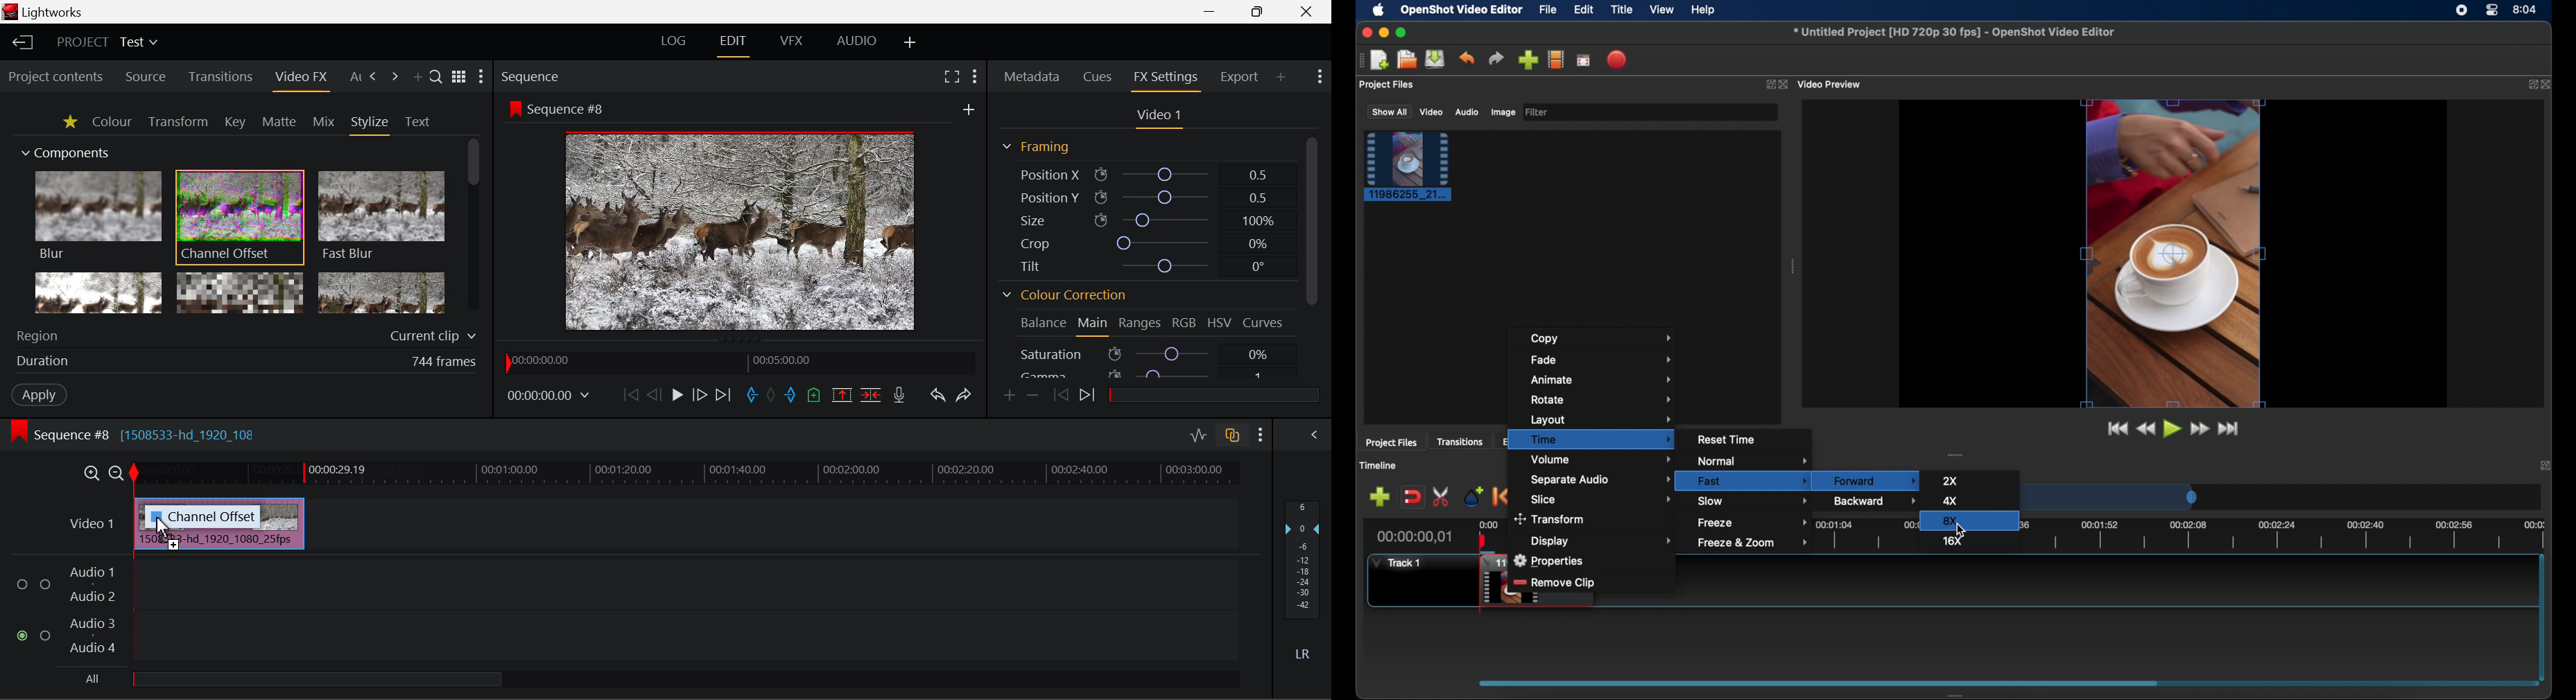 Image resolution: width=2576 pixels, height=700 pixels. I want to click on Delete/Cut, so click(872, 396).